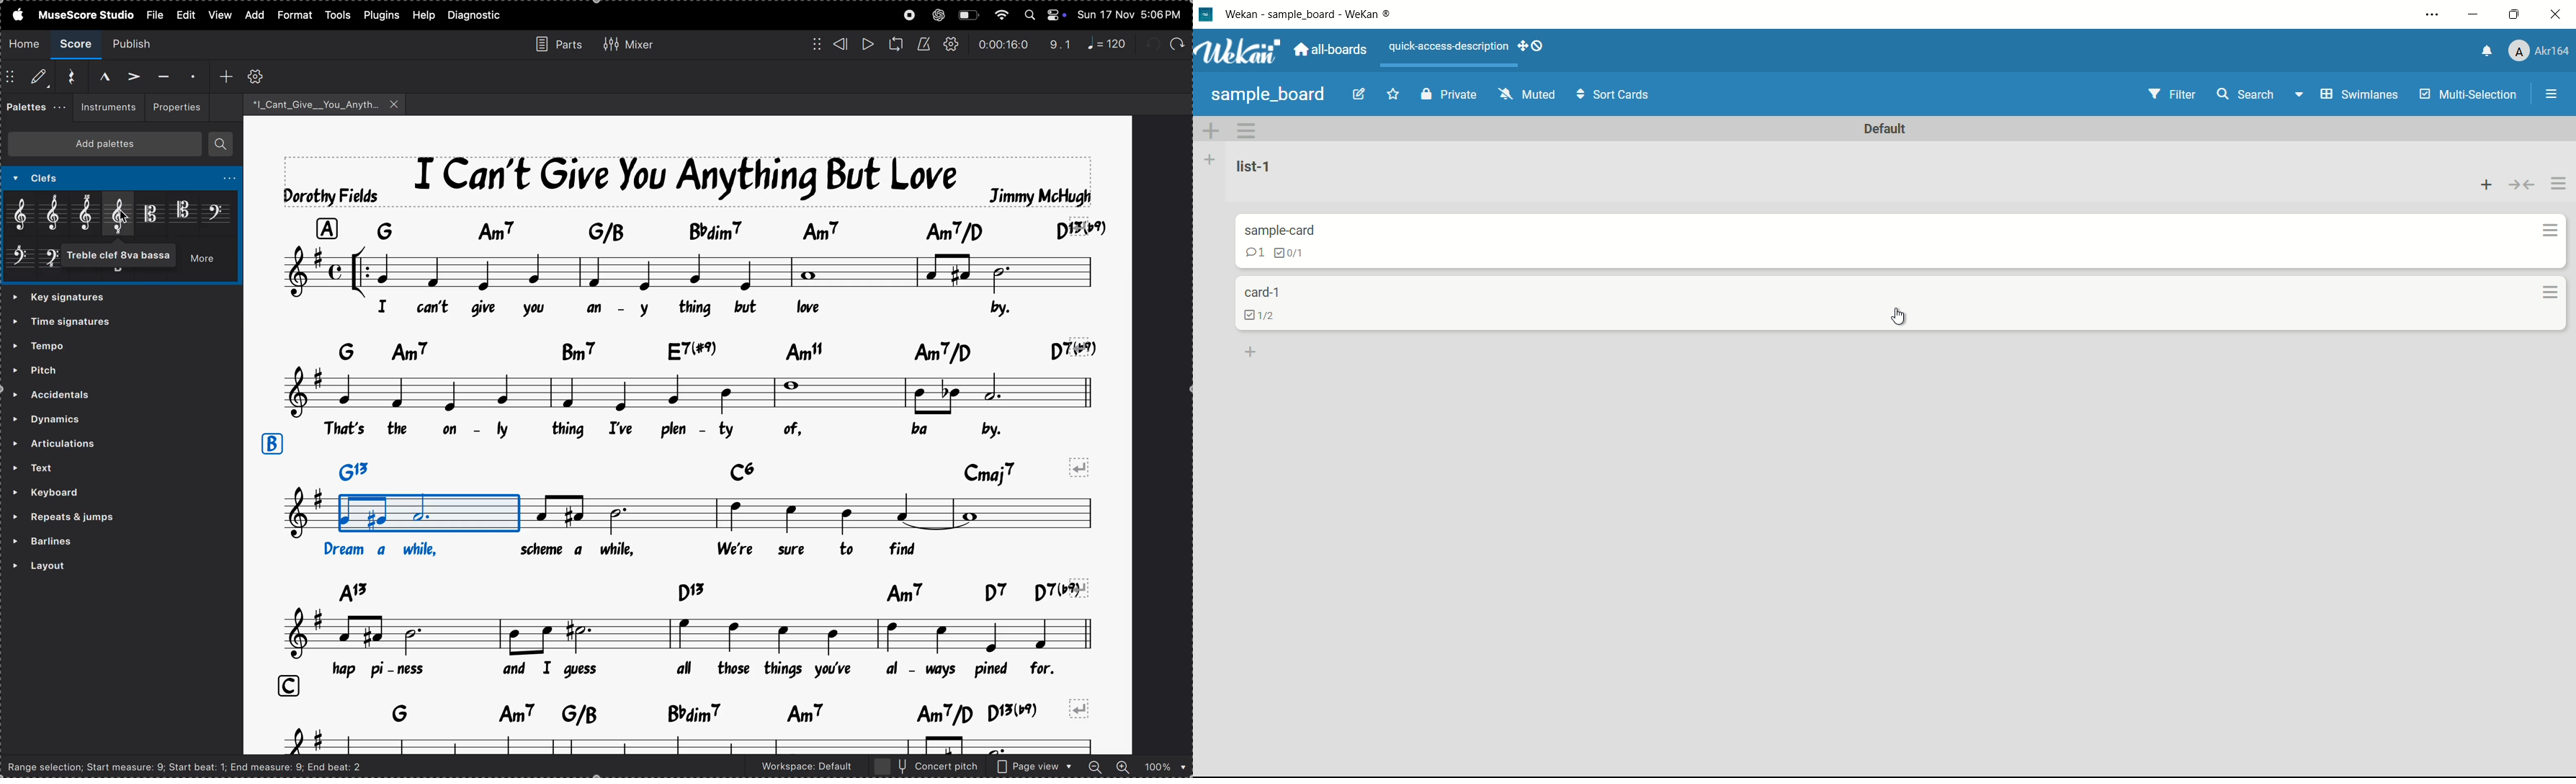 This screenshot has height=784, width=2576. What do you see at coordinates (1238, 52) in the screenshot?
I see `Wekan logo` at bounding box center [1238, 52].